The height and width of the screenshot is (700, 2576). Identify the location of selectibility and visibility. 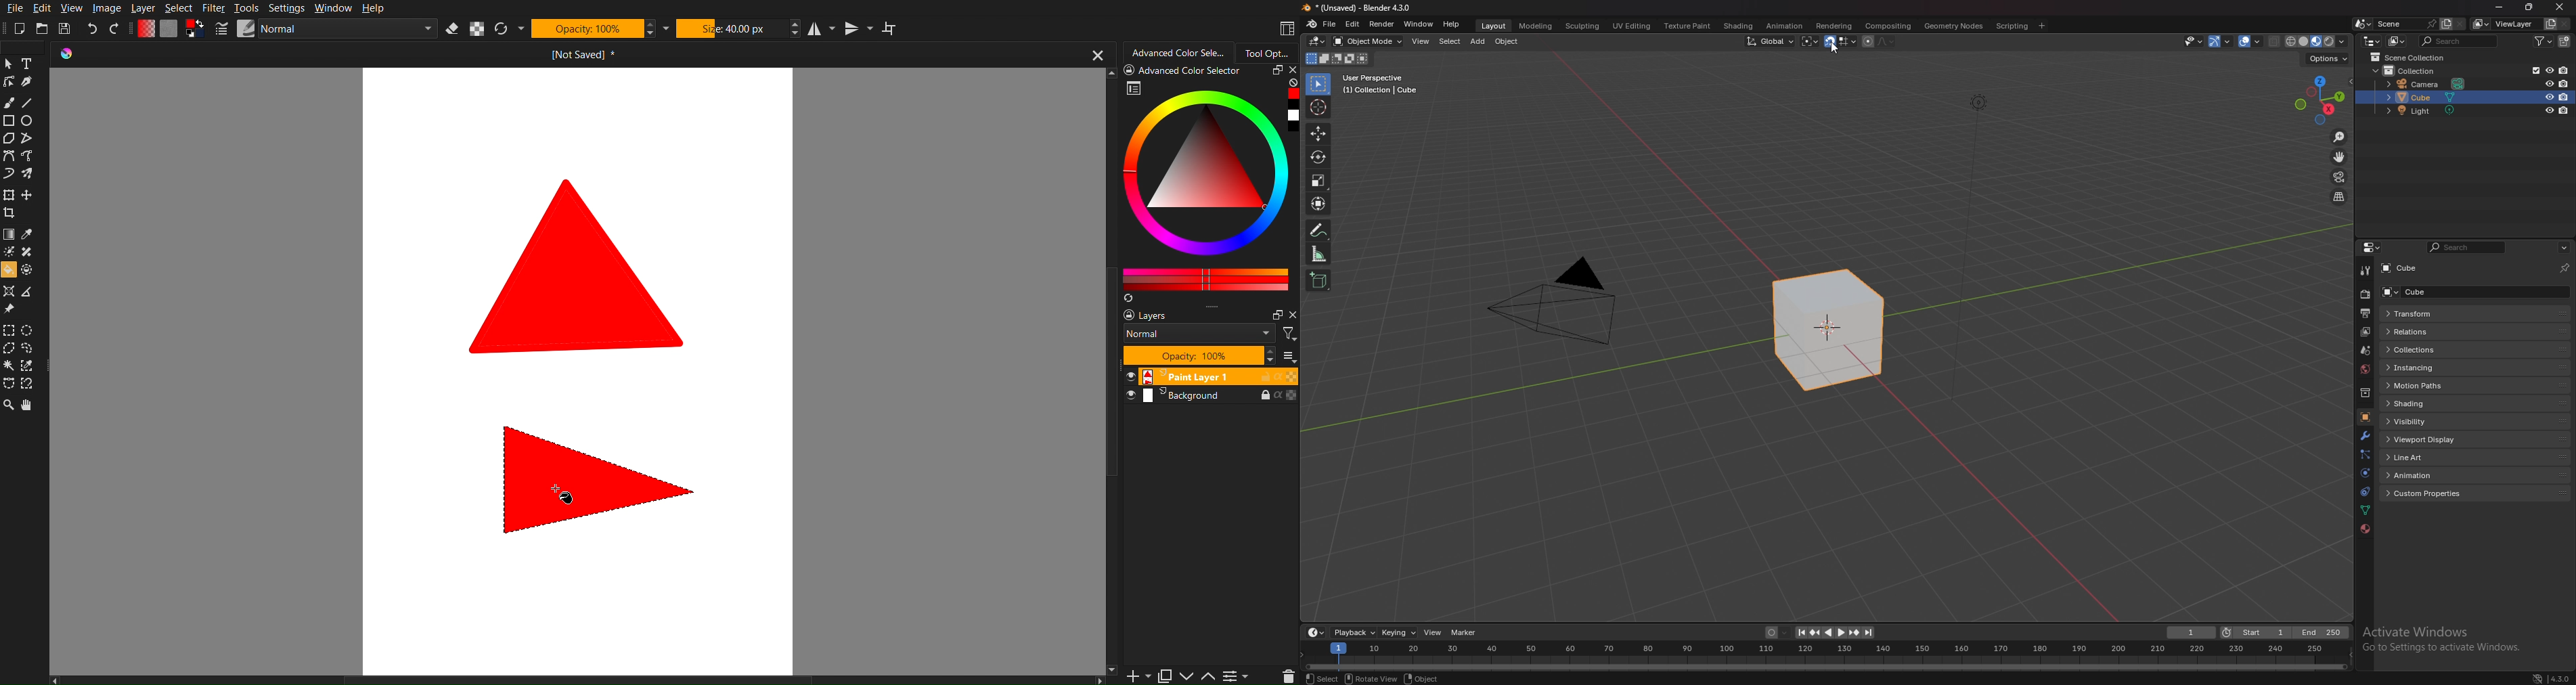
(2195, 42).